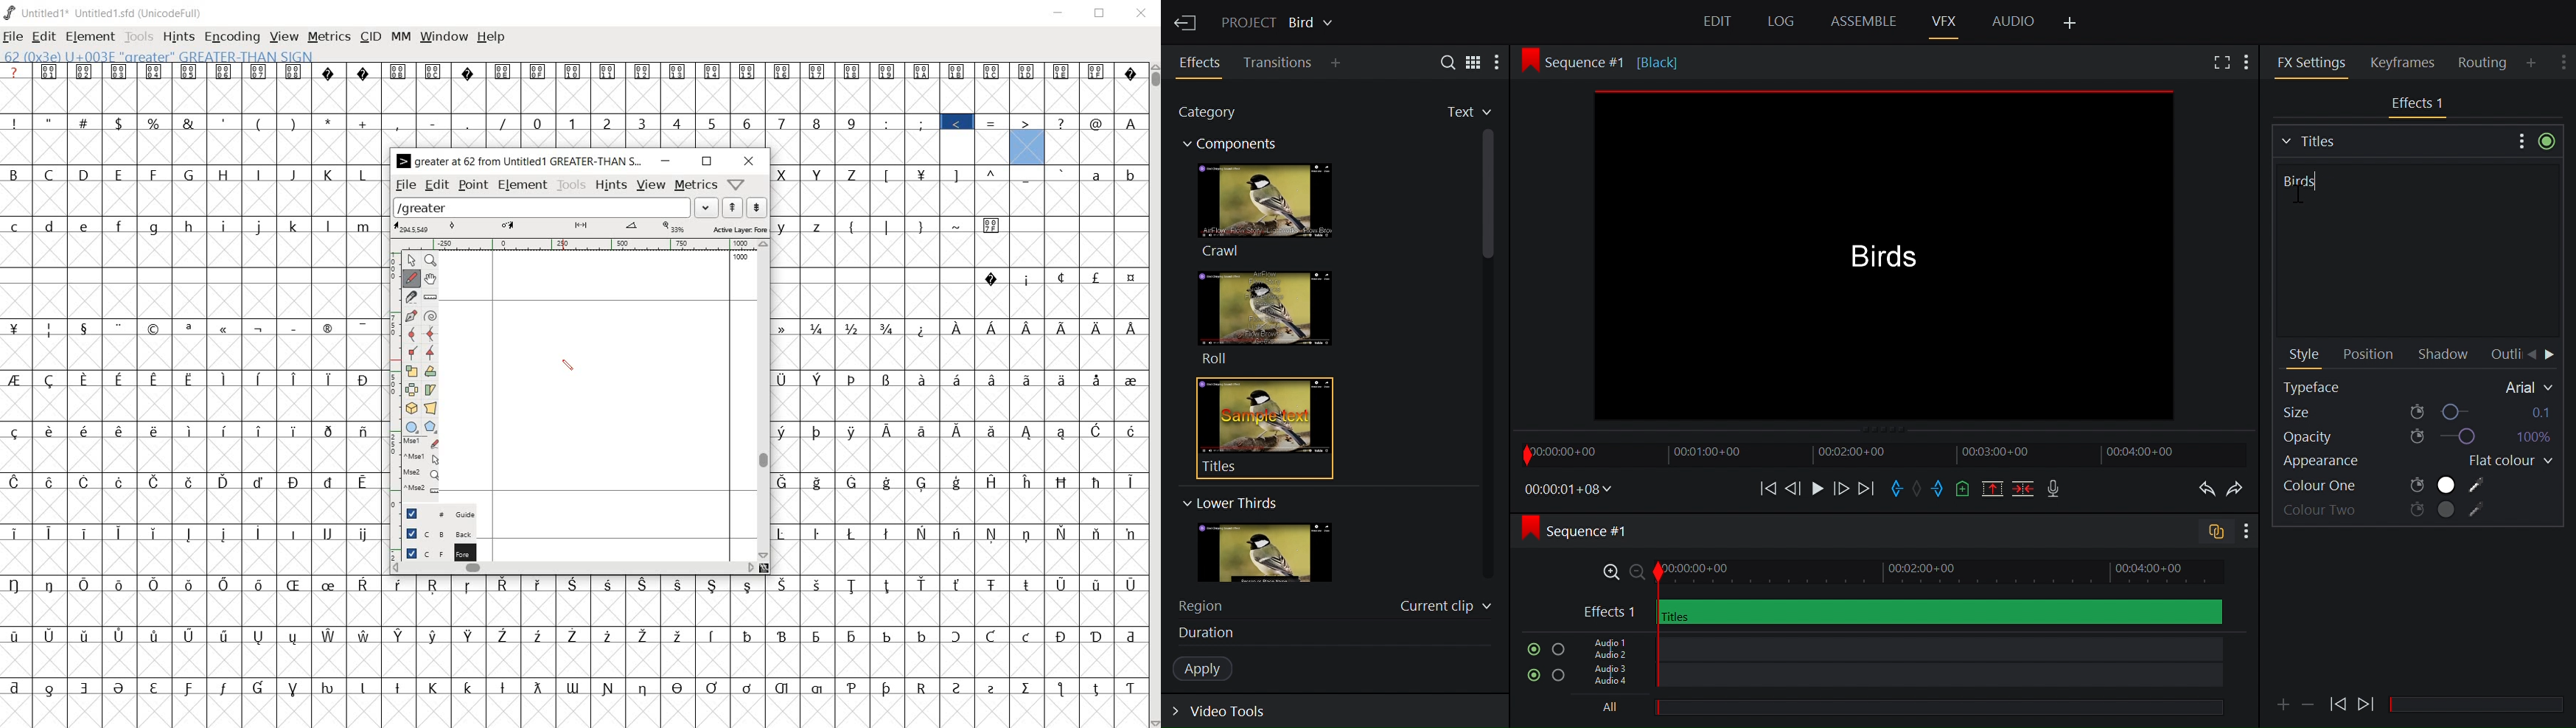 This screenshot has width=2576, height=728. What do you see at coordinates (2339, 463) in the screenshot?
I see `Appearance` at bounding box center [2339, 463].